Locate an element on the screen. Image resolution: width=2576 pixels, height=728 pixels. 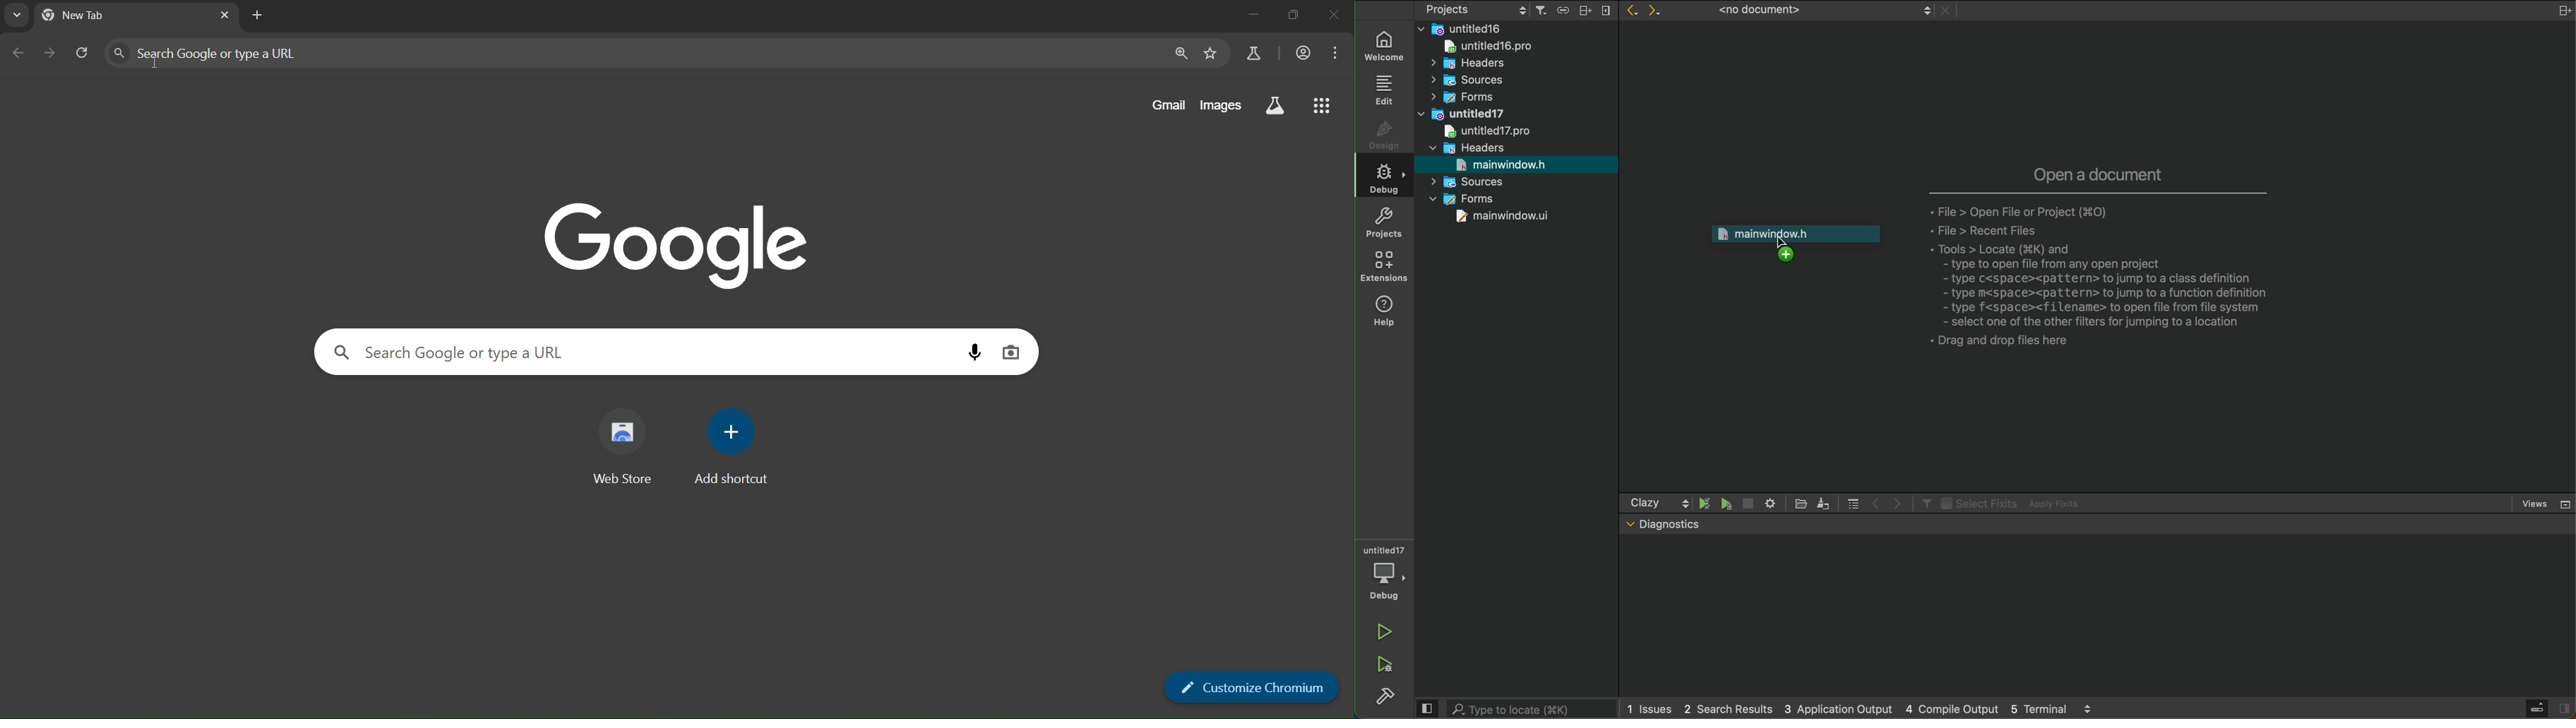
2 Search Results is located at coordinates (1726, 708).